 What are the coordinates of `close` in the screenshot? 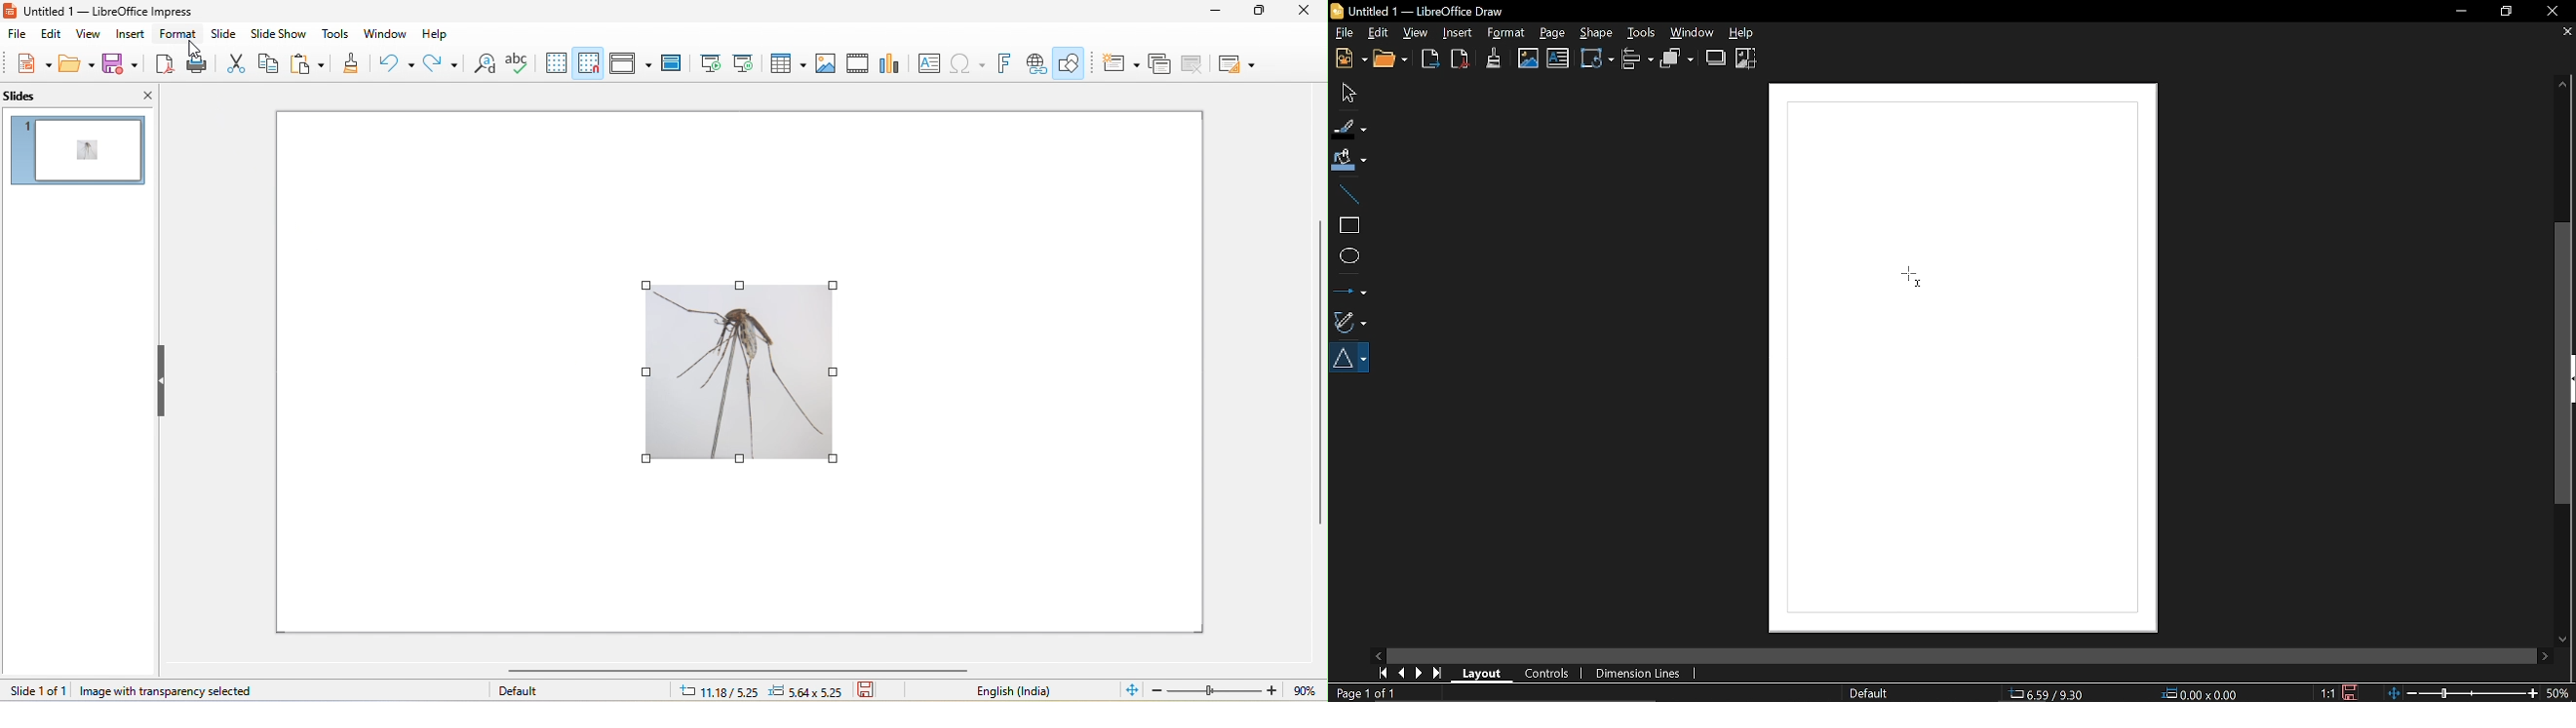 It's located at (1309, 12).